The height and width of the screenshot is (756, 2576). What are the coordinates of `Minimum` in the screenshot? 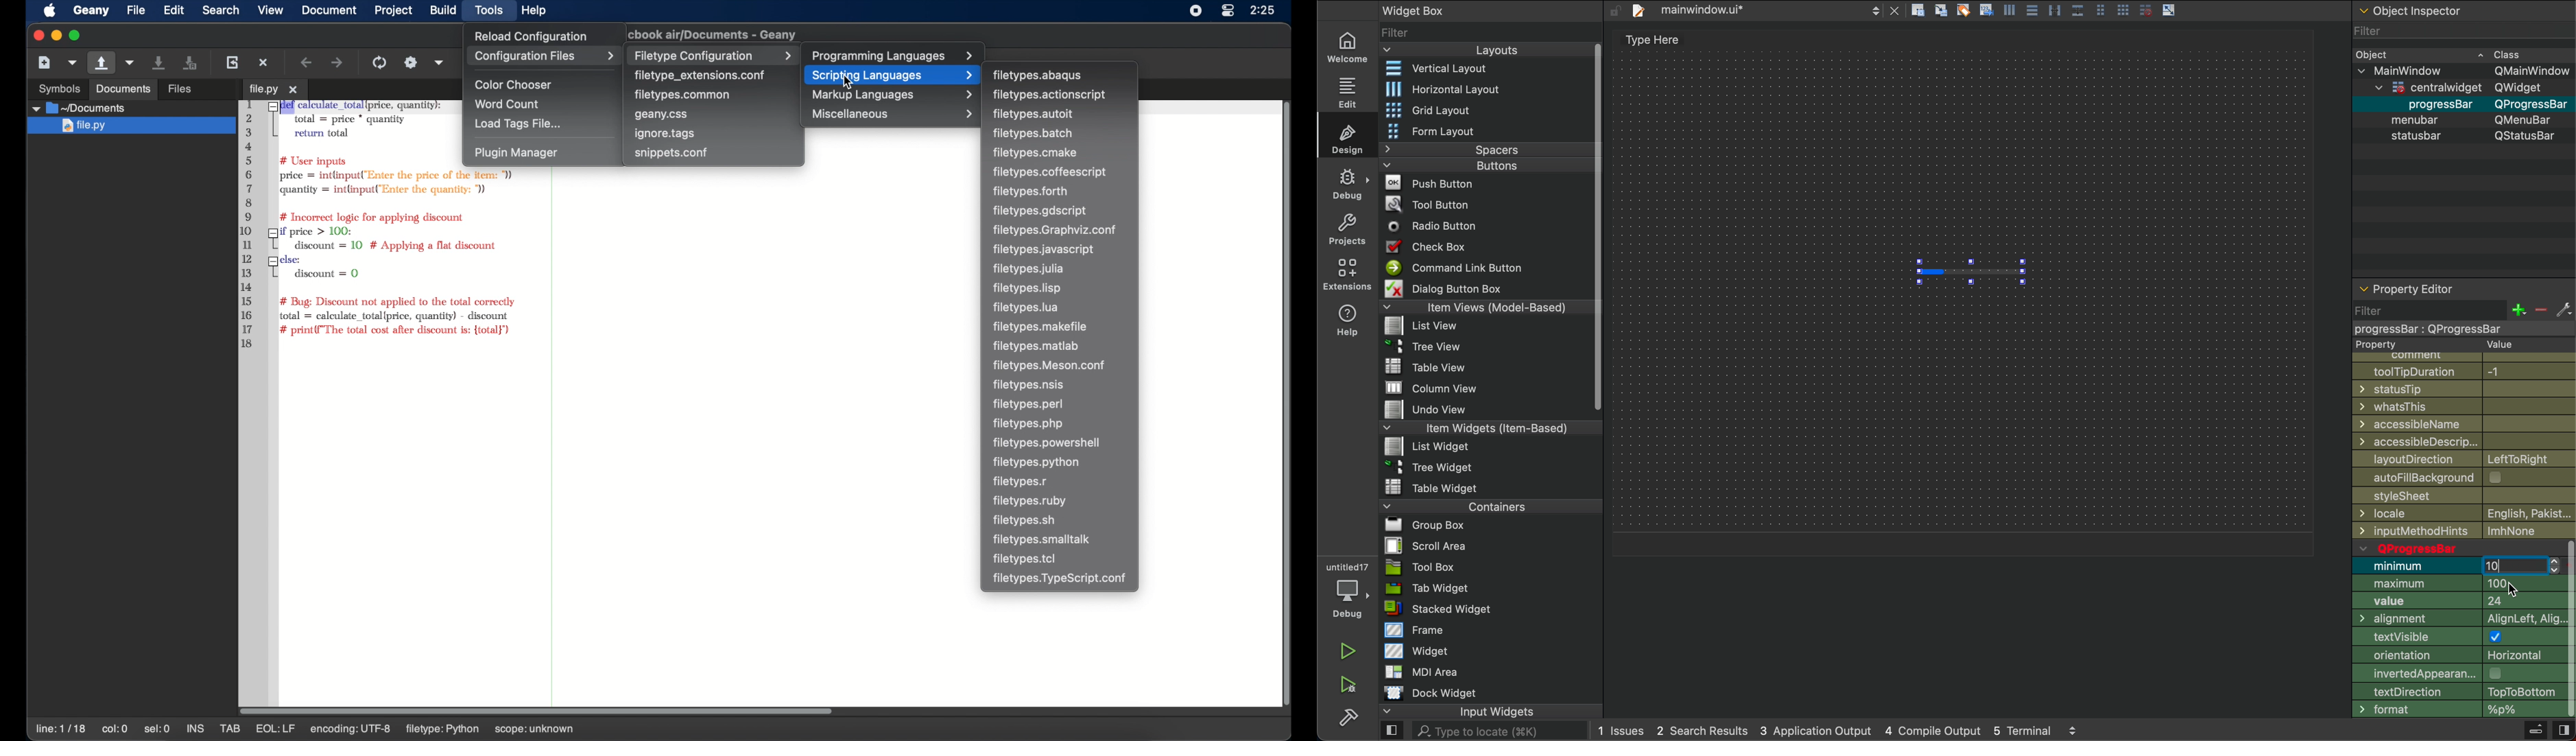 It's located at (2795, 561).